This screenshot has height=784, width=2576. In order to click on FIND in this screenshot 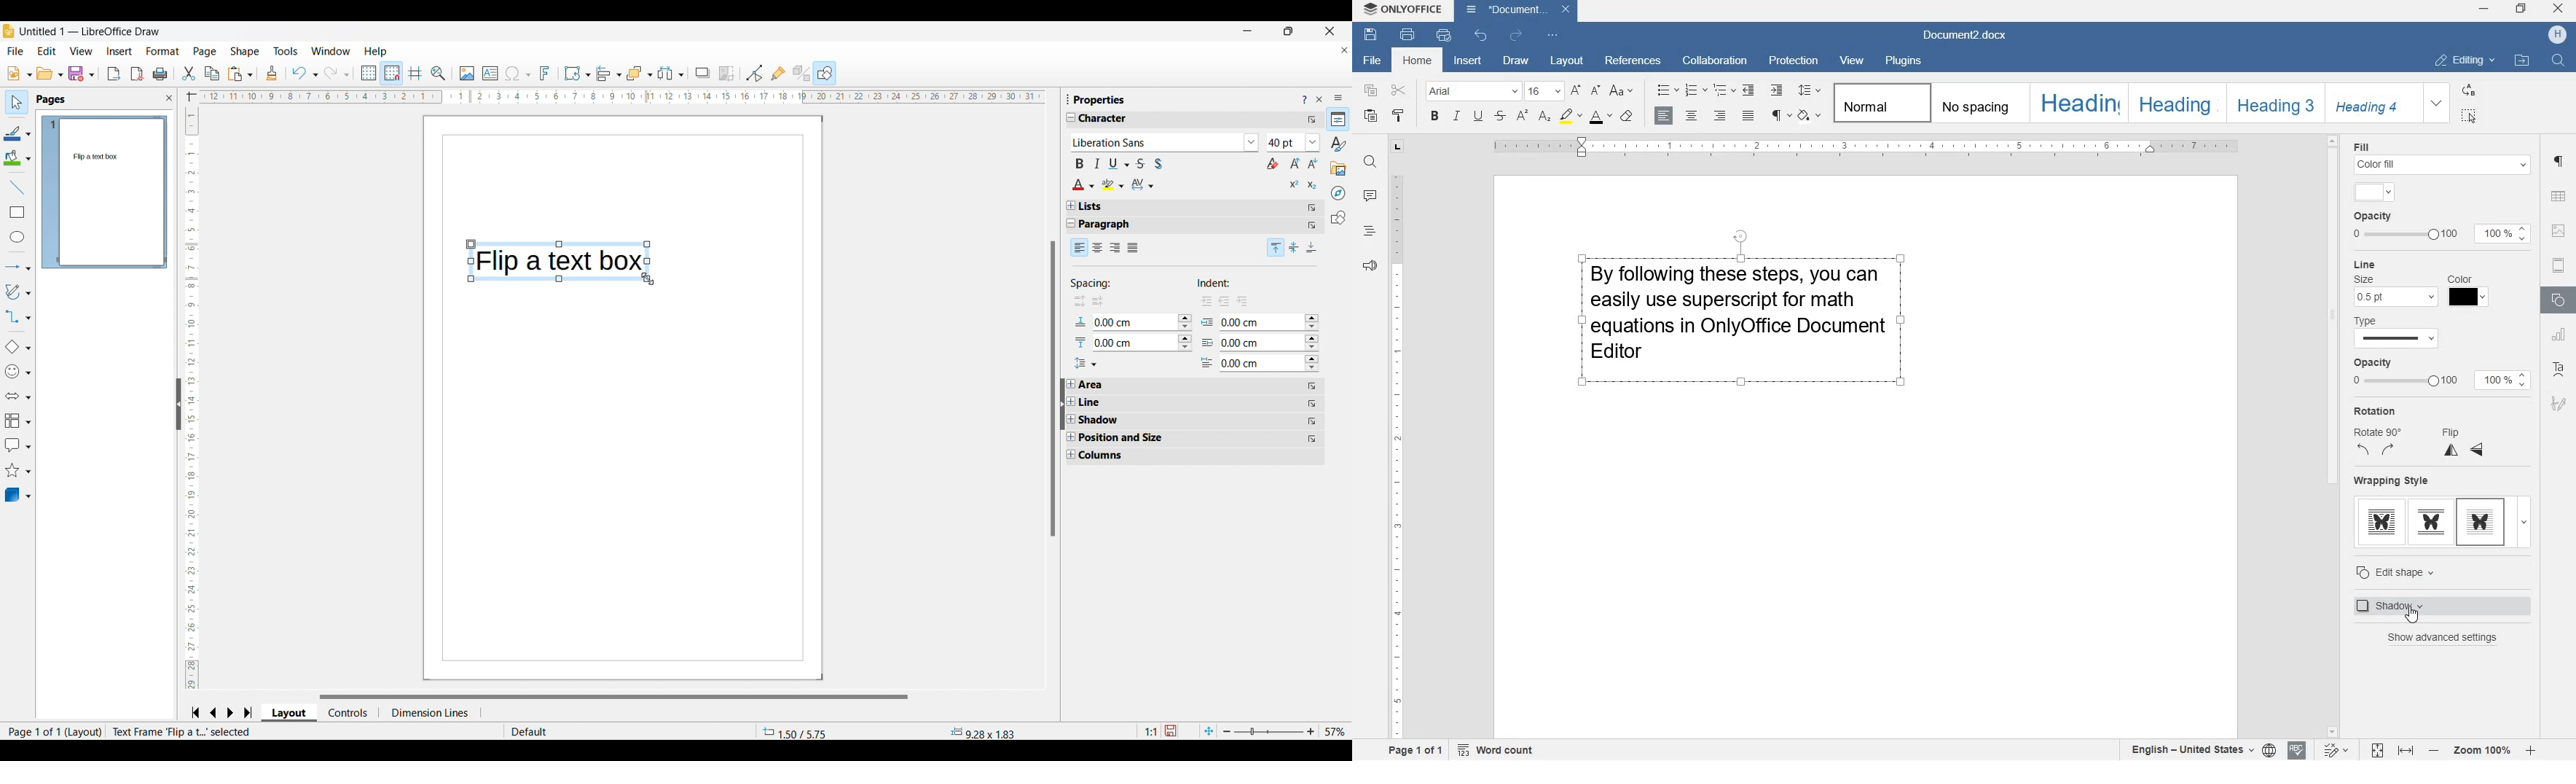, I will do `click(2559, 62)`.